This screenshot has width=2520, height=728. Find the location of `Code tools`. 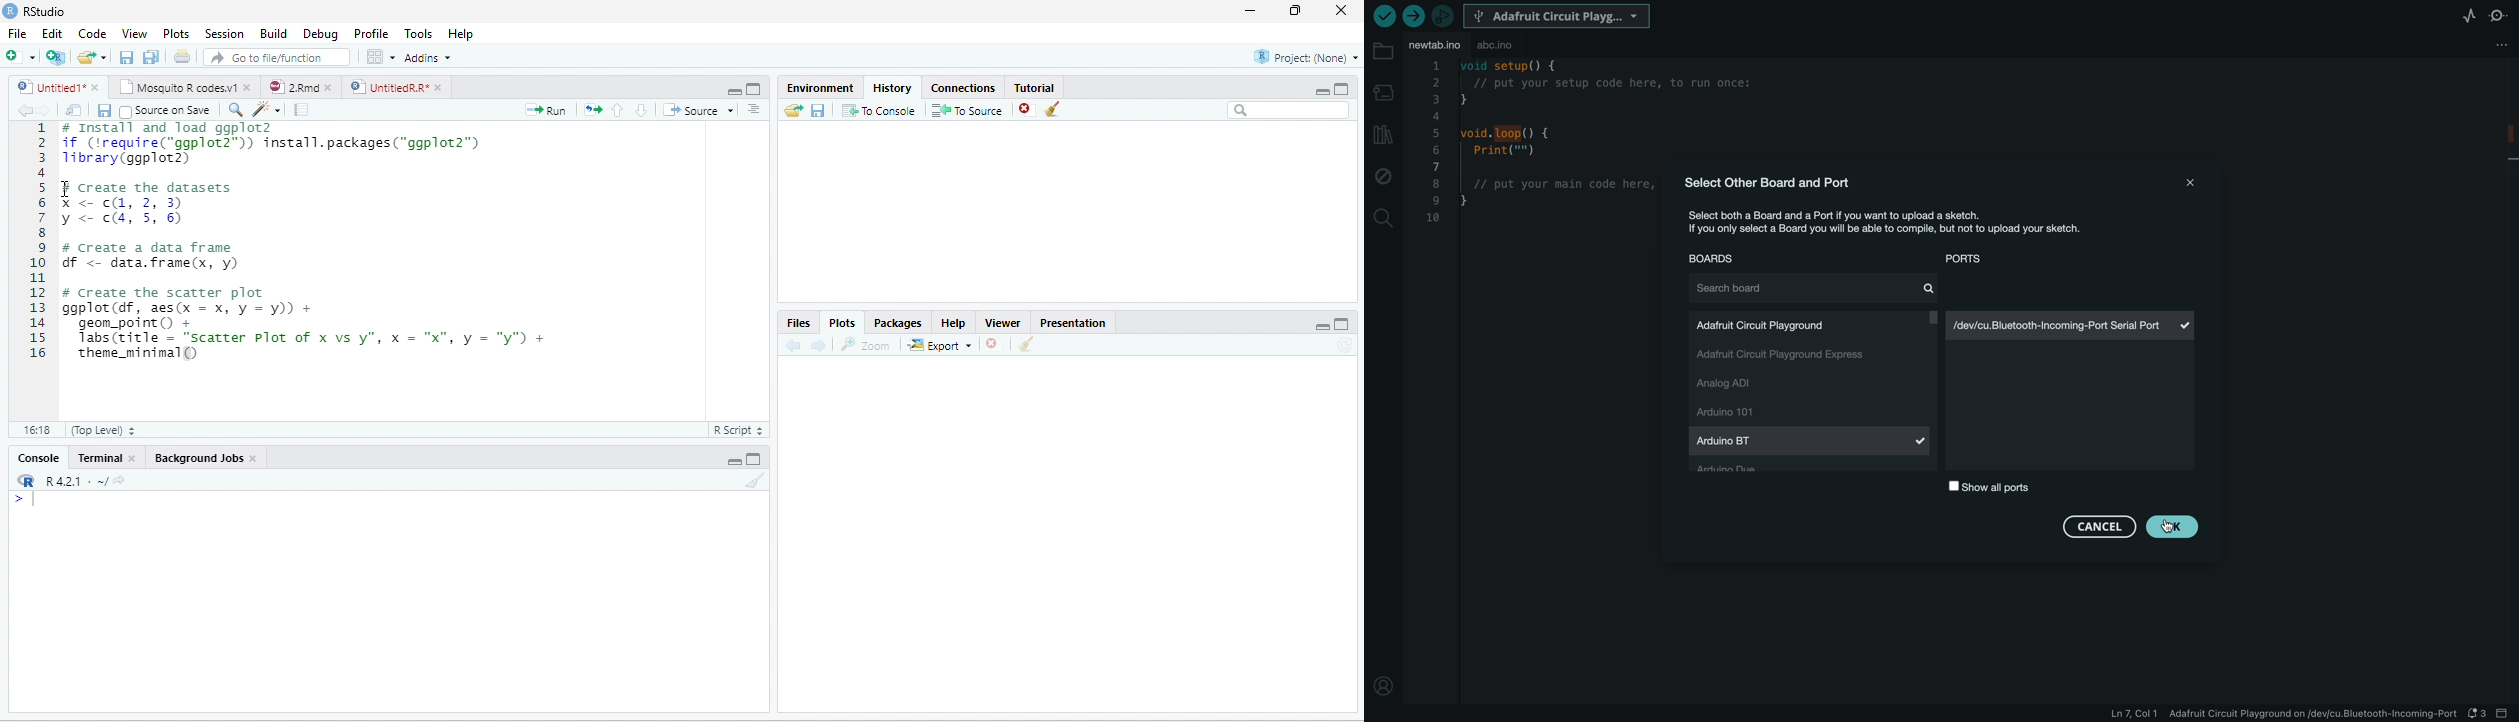

Code tools is located at coordinates (268, 110).